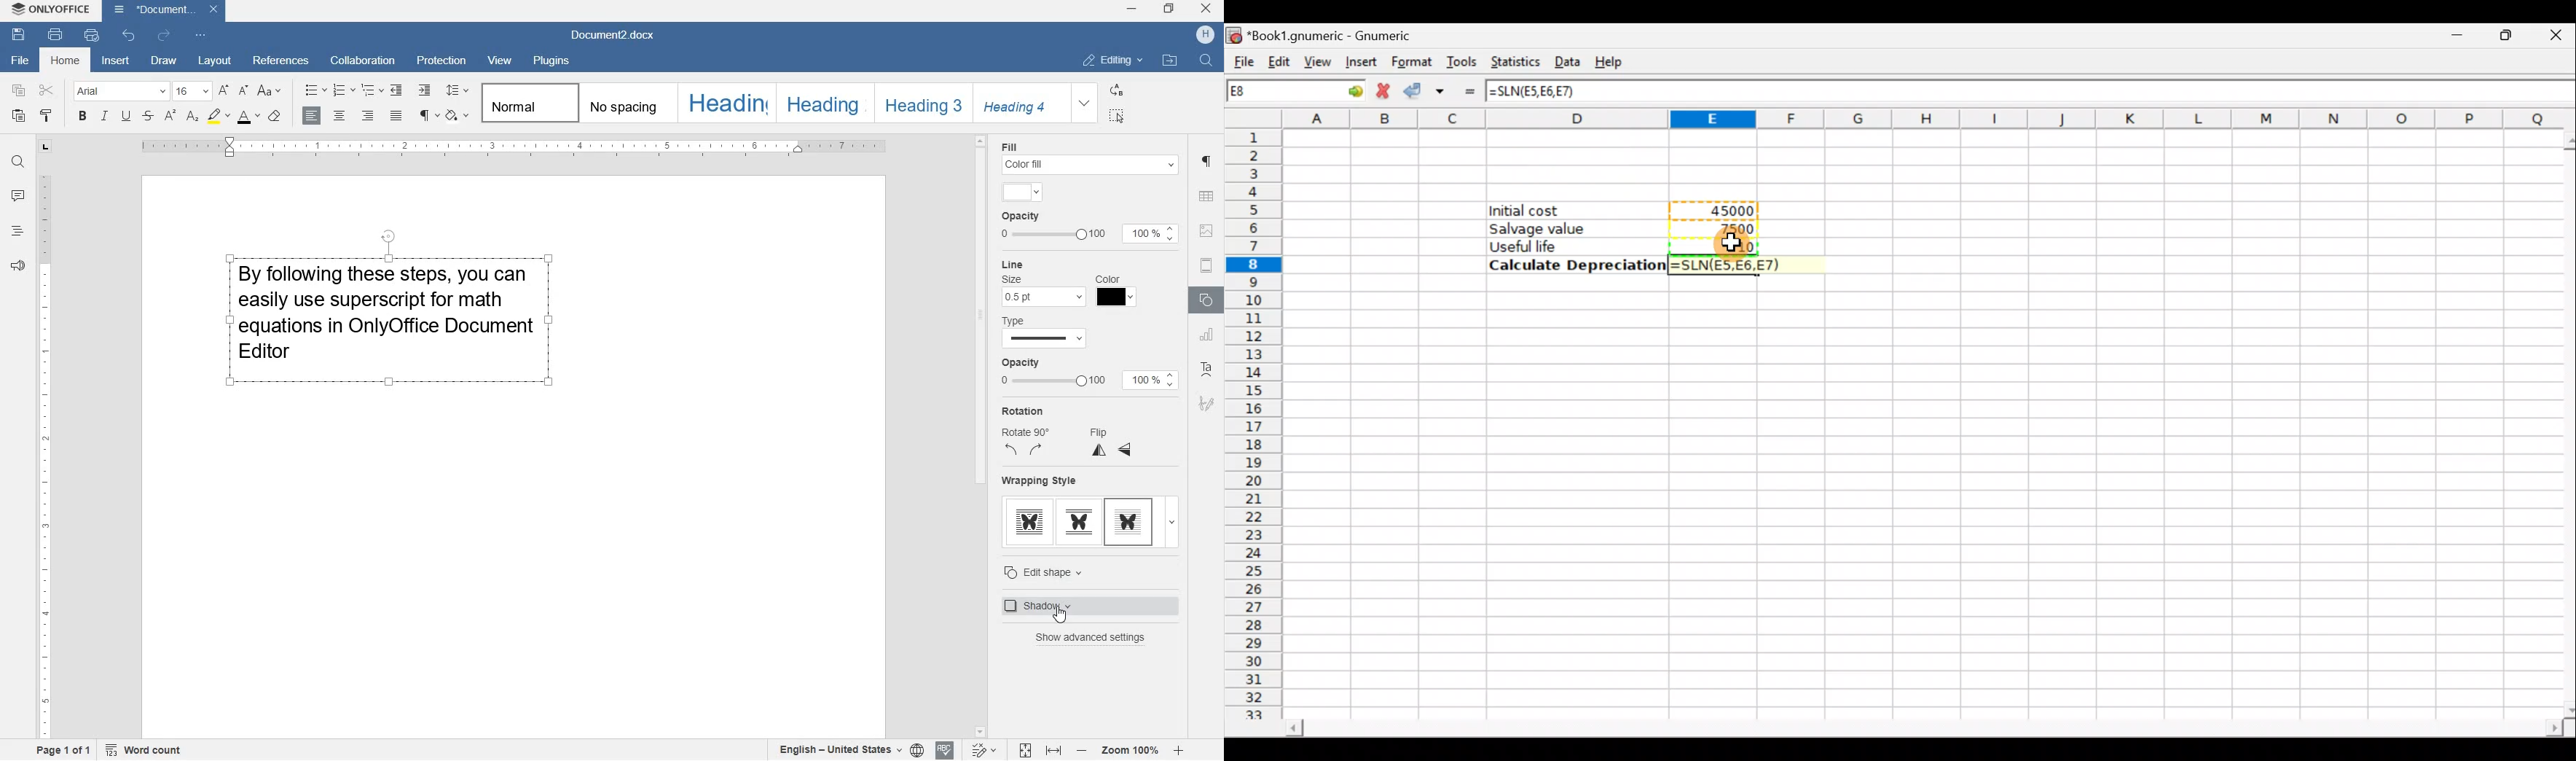 The width and height of the screenshot is (2576, 784). Describe the element at coordinates (920, 103) in the screenshot. I see `HEADING 3` at that location.